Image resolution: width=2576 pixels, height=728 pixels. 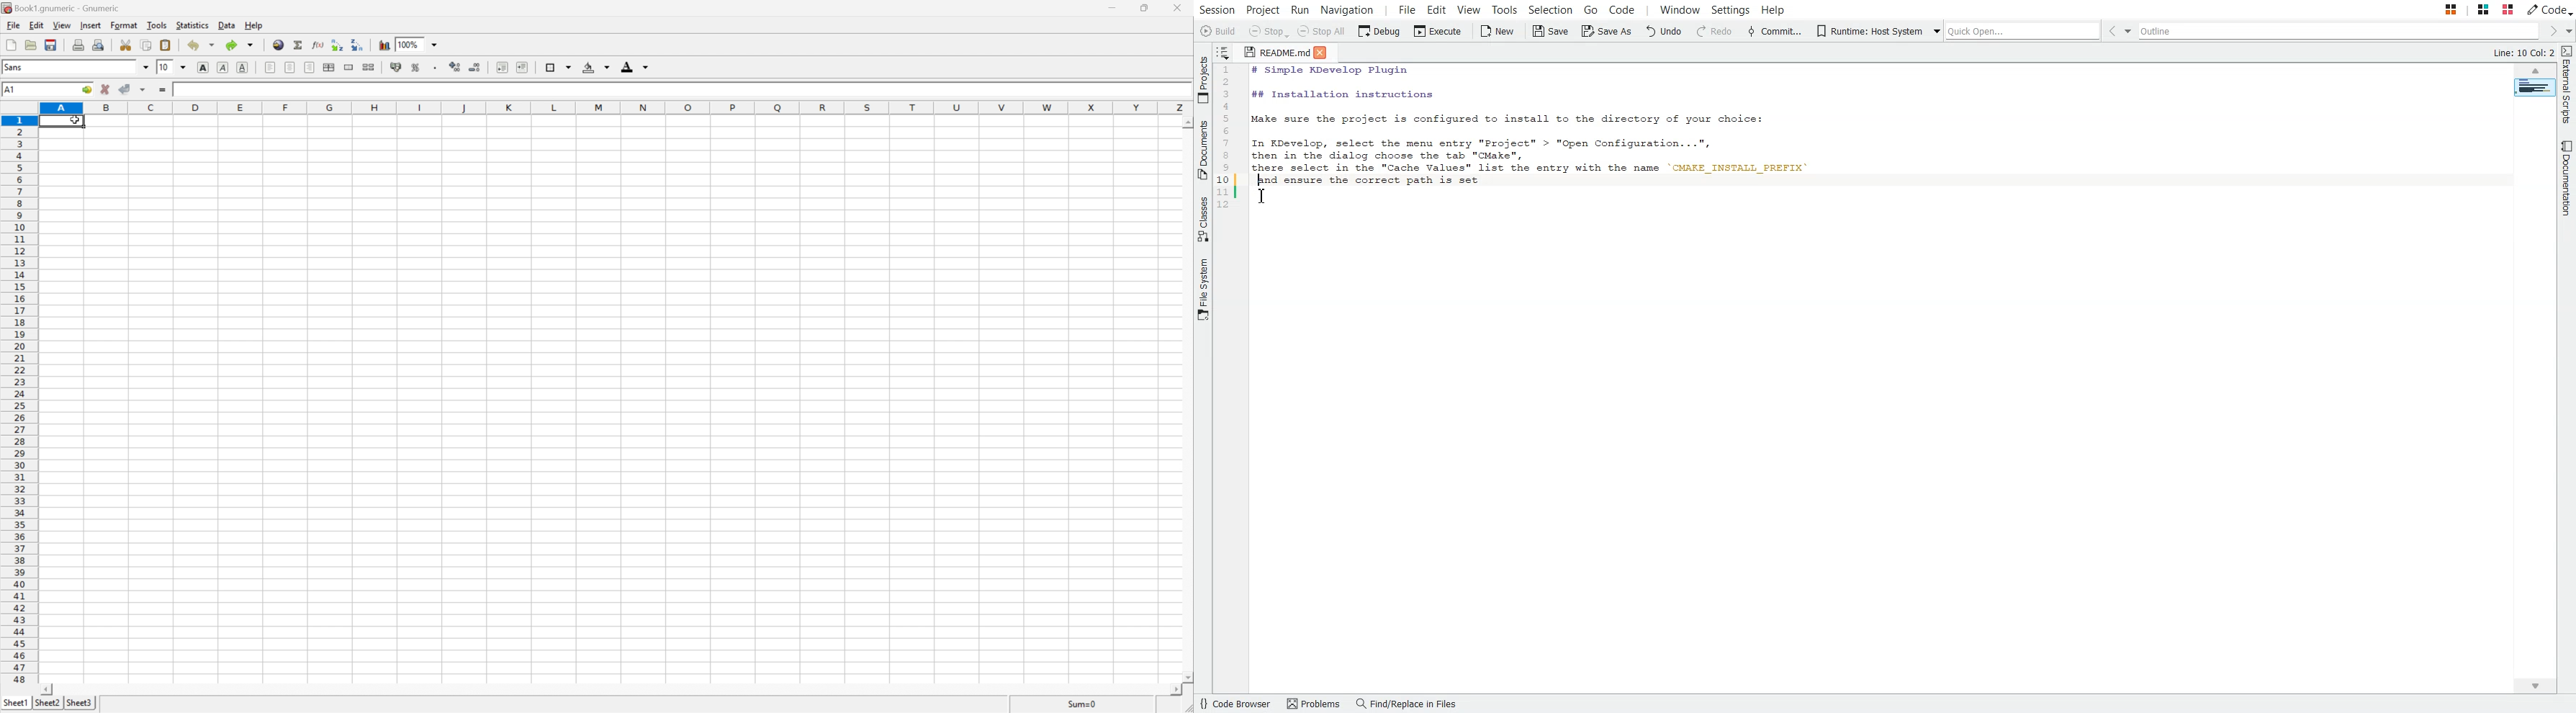 What do you see at coordinates (98, 44) in the screenshot?
I see `print preview` at bounding box center [98, 44].